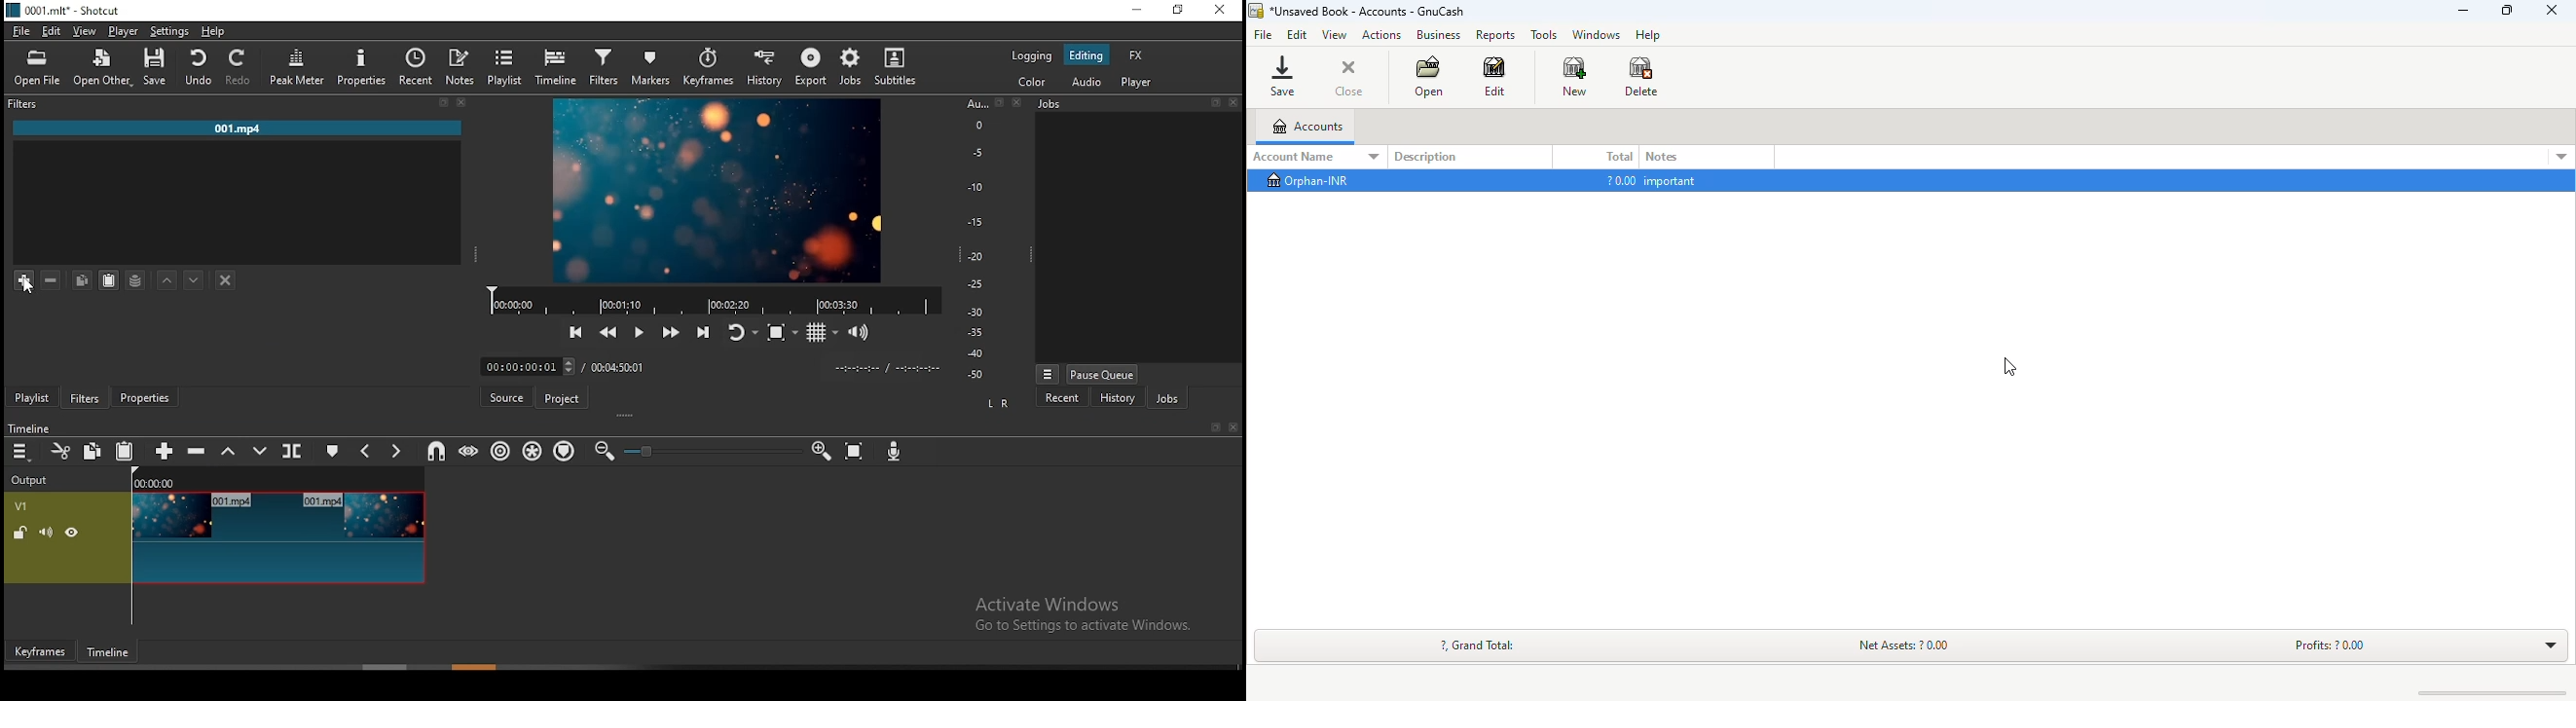  What do you see at coordinates (1214, 428) in the screenshot?
I see `book mark` at bounding box center [1214, 428].